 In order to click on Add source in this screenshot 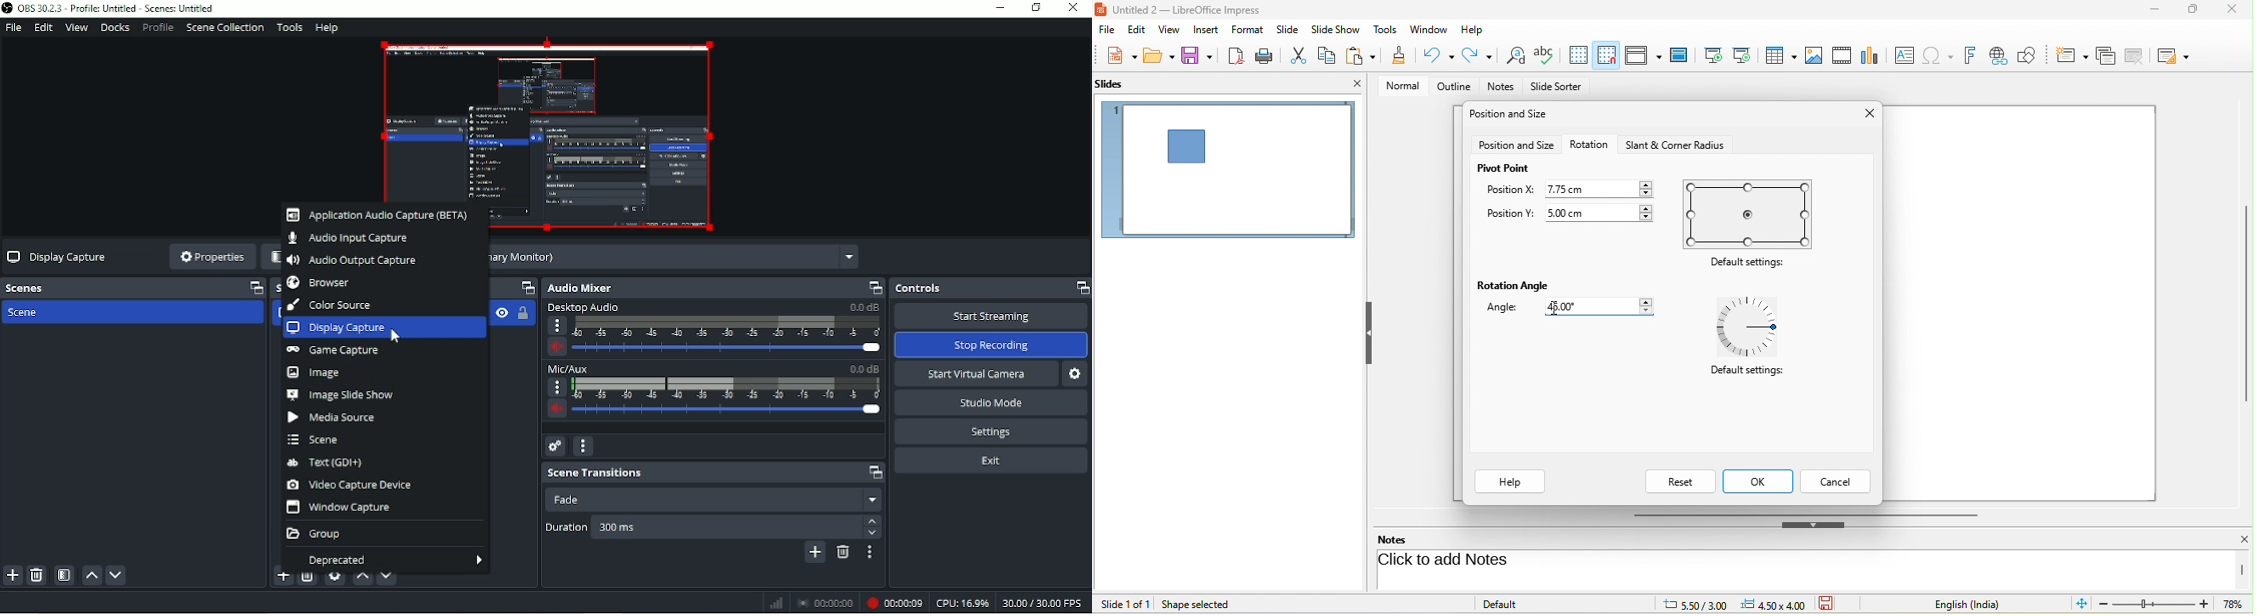, I will do `click(281, 580)`.